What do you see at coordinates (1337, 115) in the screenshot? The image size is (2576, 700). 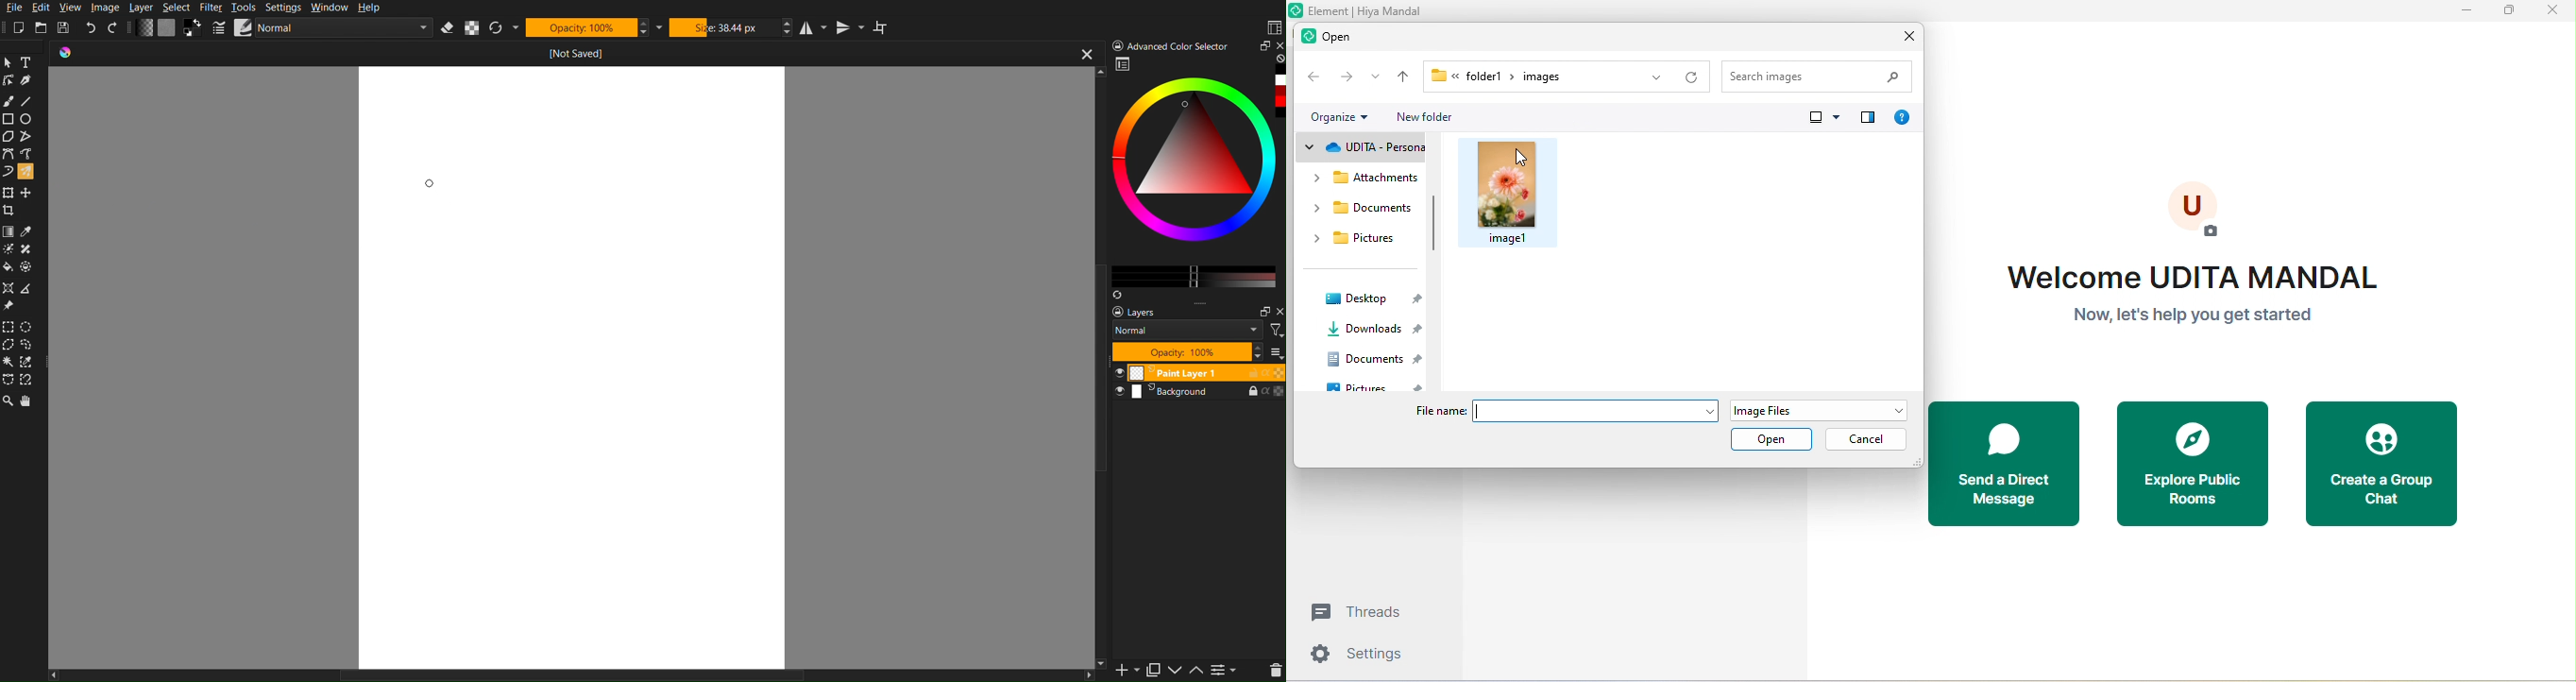 I see `organize` at bounding box center [1337, 115].